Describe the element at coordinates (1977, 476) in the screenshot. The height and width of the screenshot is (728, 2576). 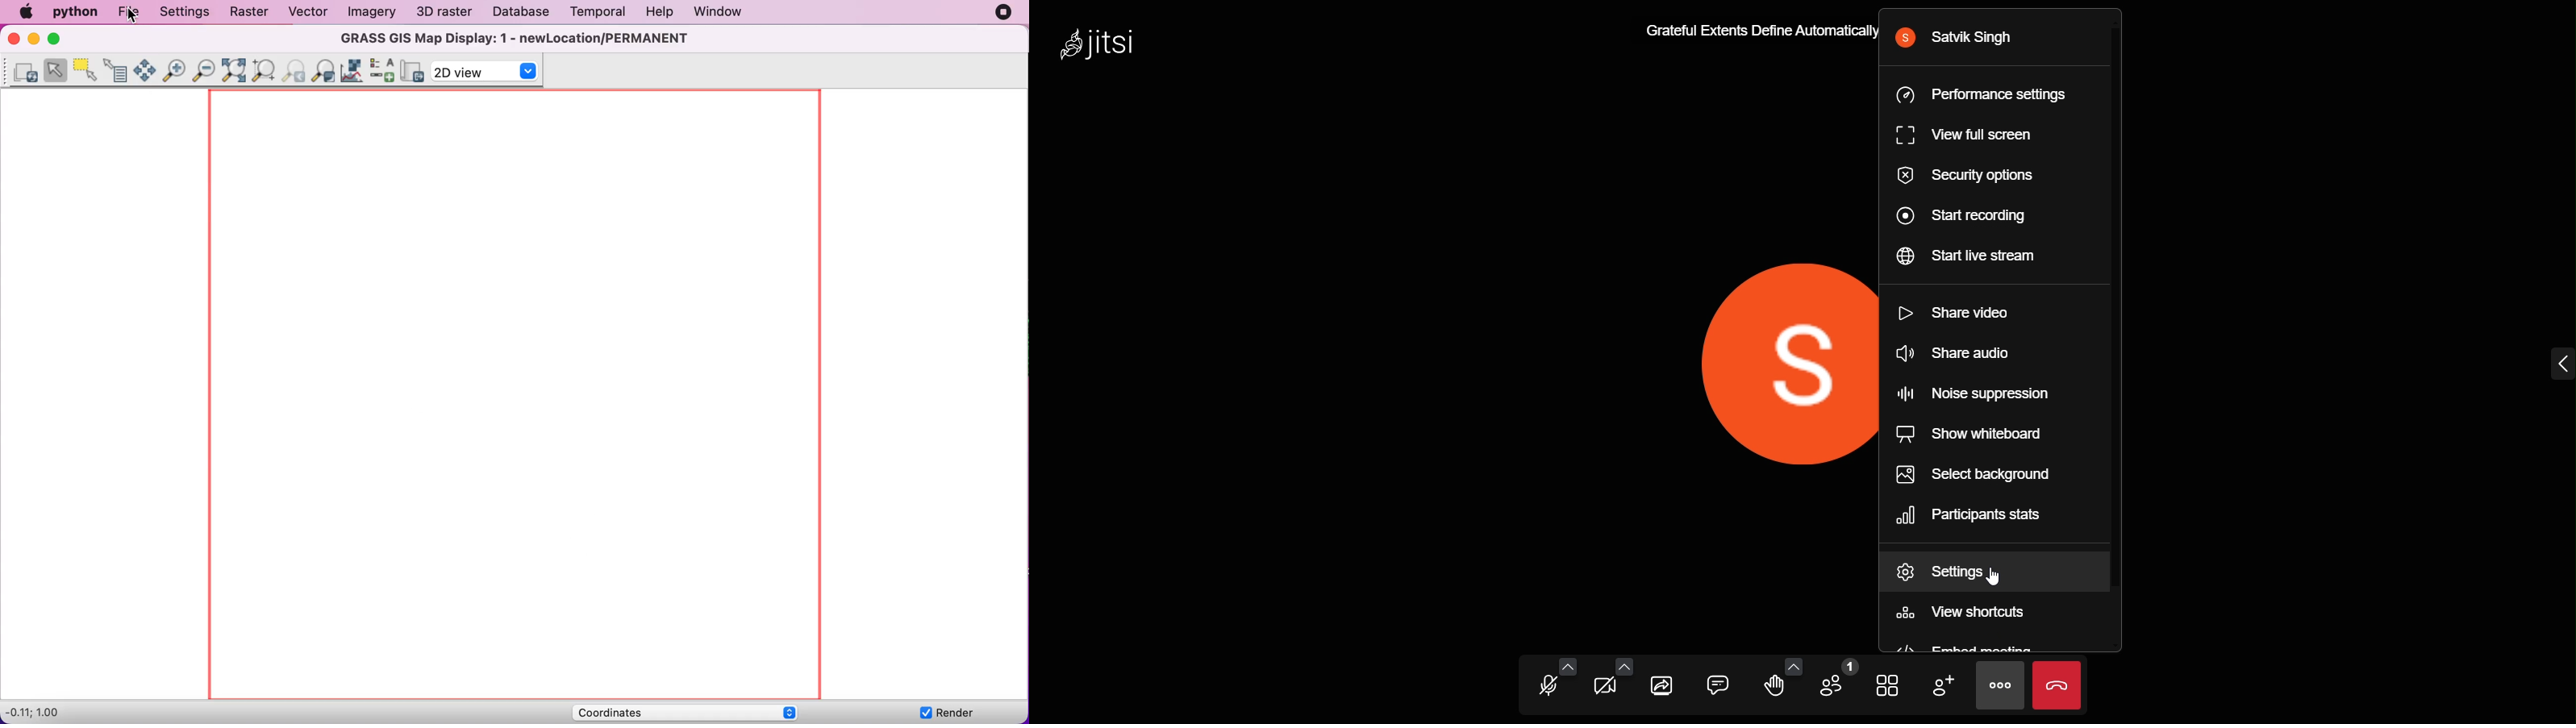
I see `select background` at that location.